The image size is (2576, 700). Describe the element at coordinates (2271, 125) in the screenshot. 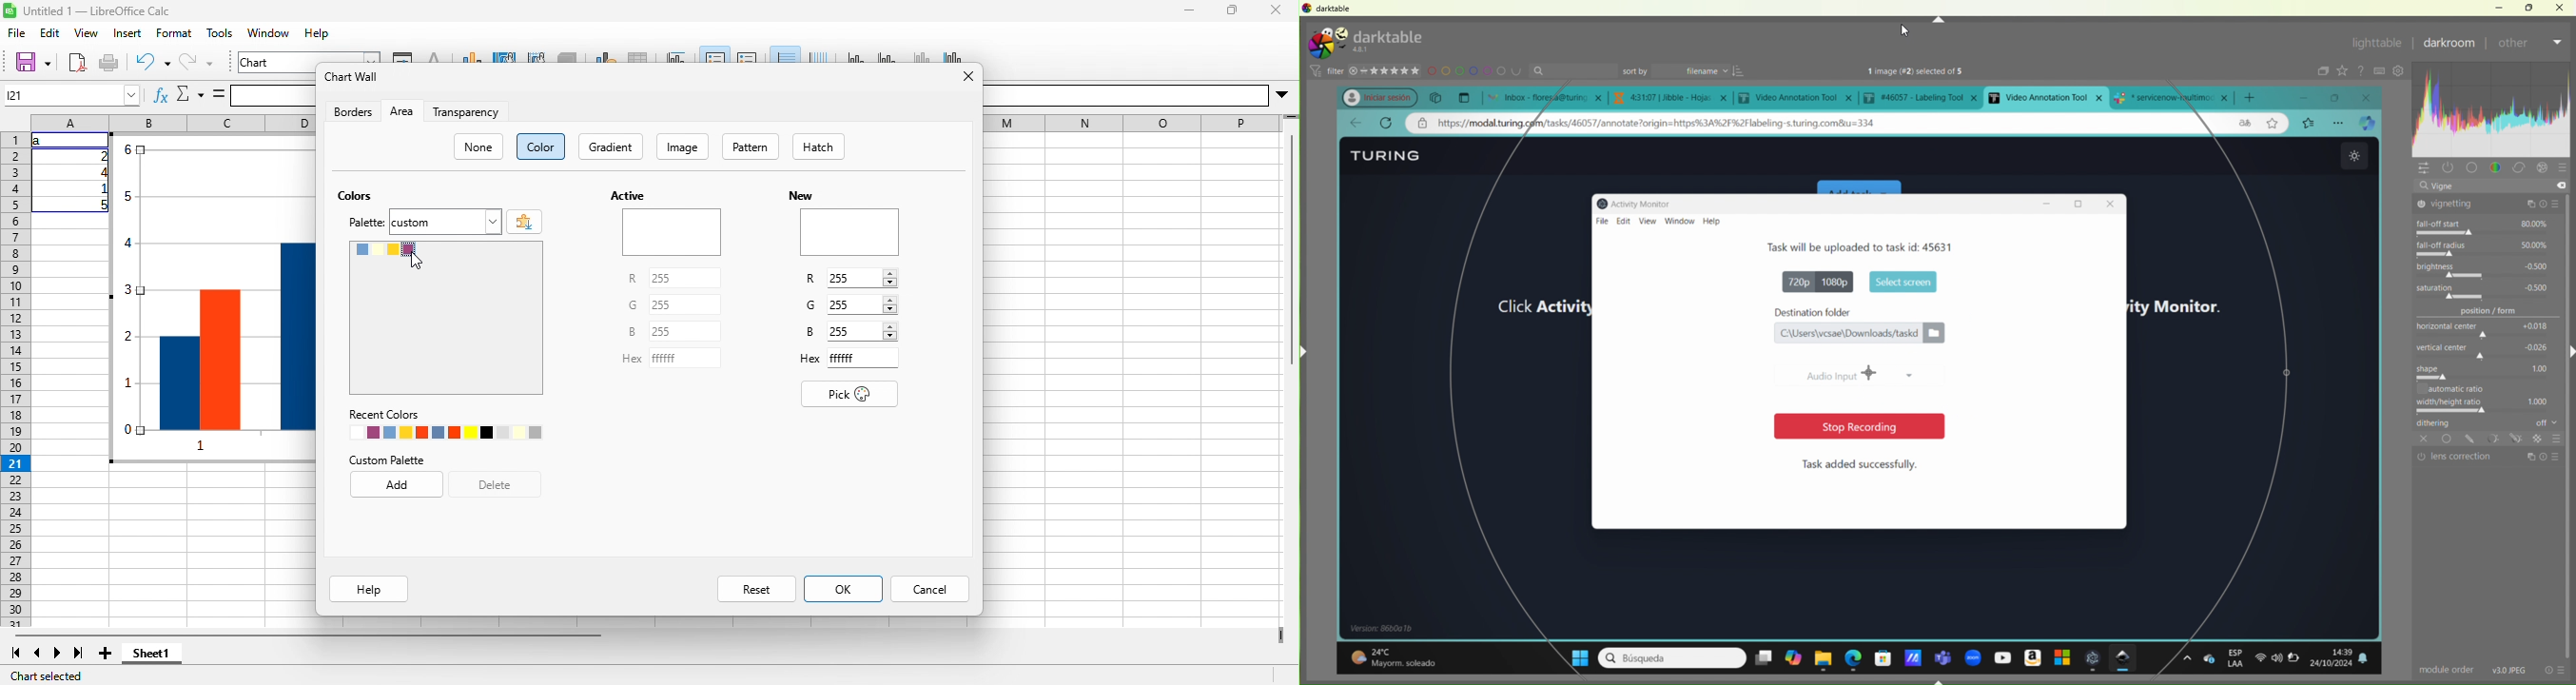

I see `star page` at that location.